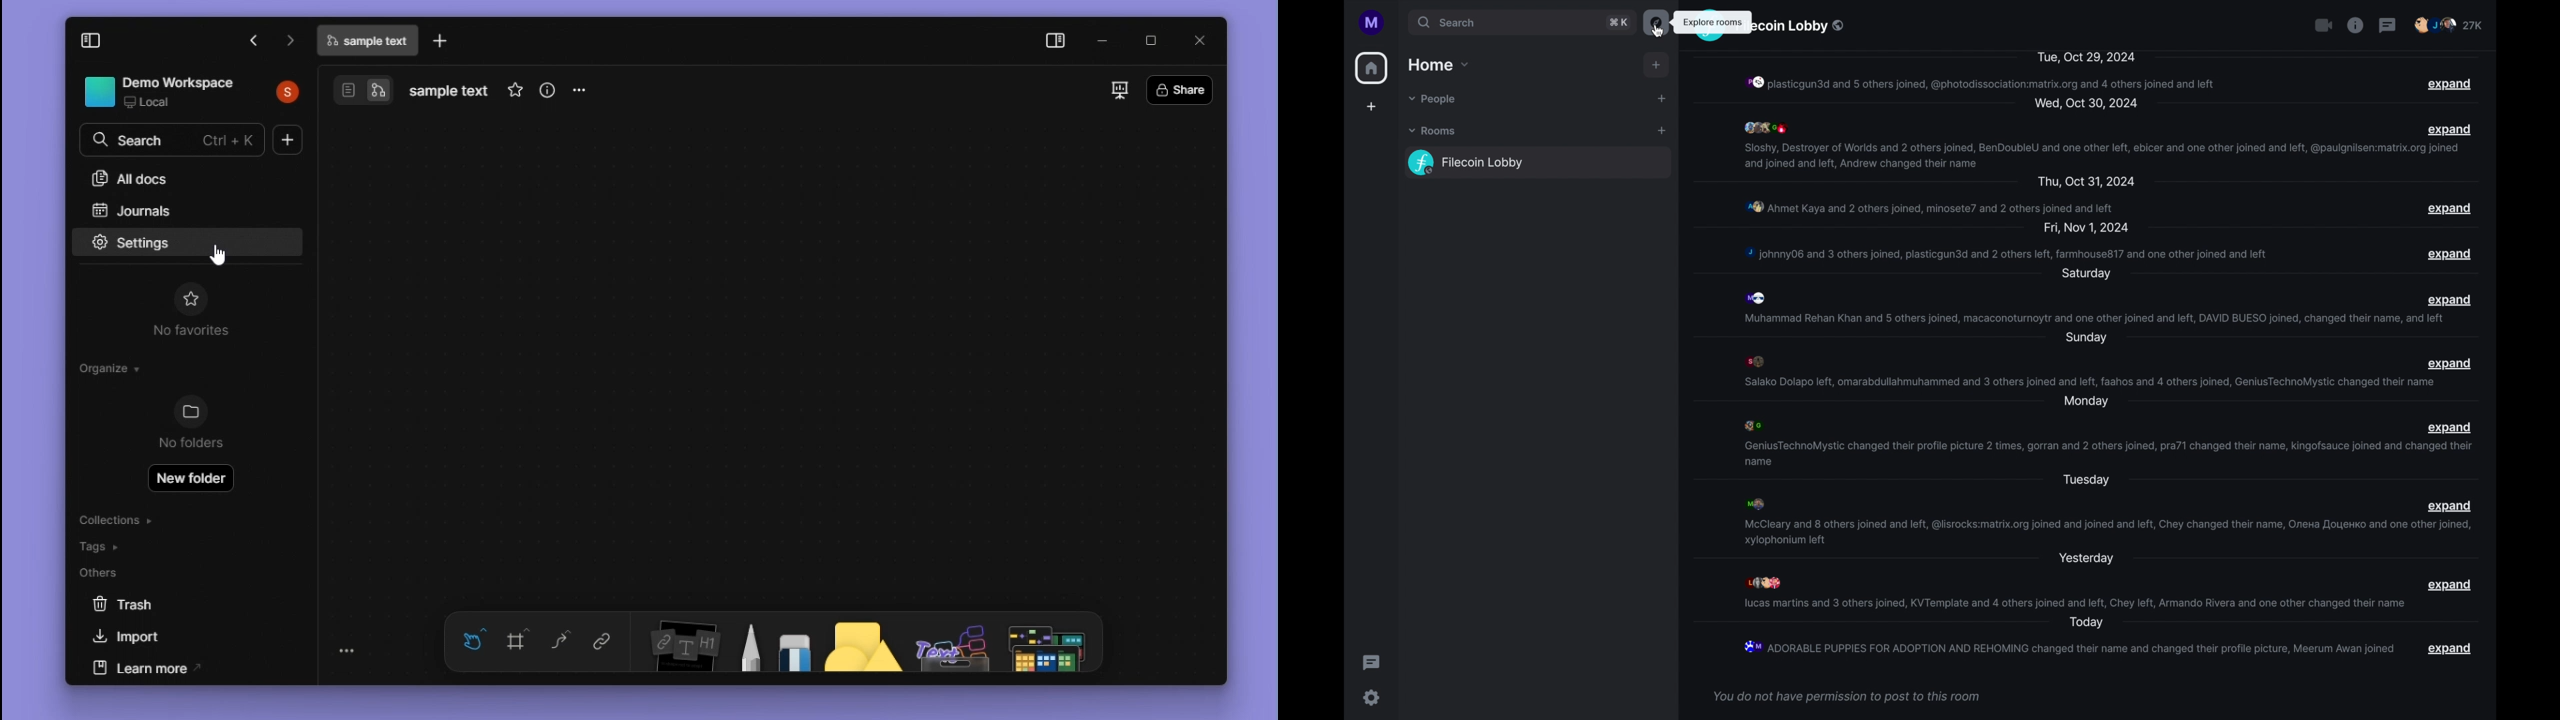 This screenshot has height=728, width=2576. Describe the element at coordinates (366, 41) in the screenshot. I see `filename text` at that location.